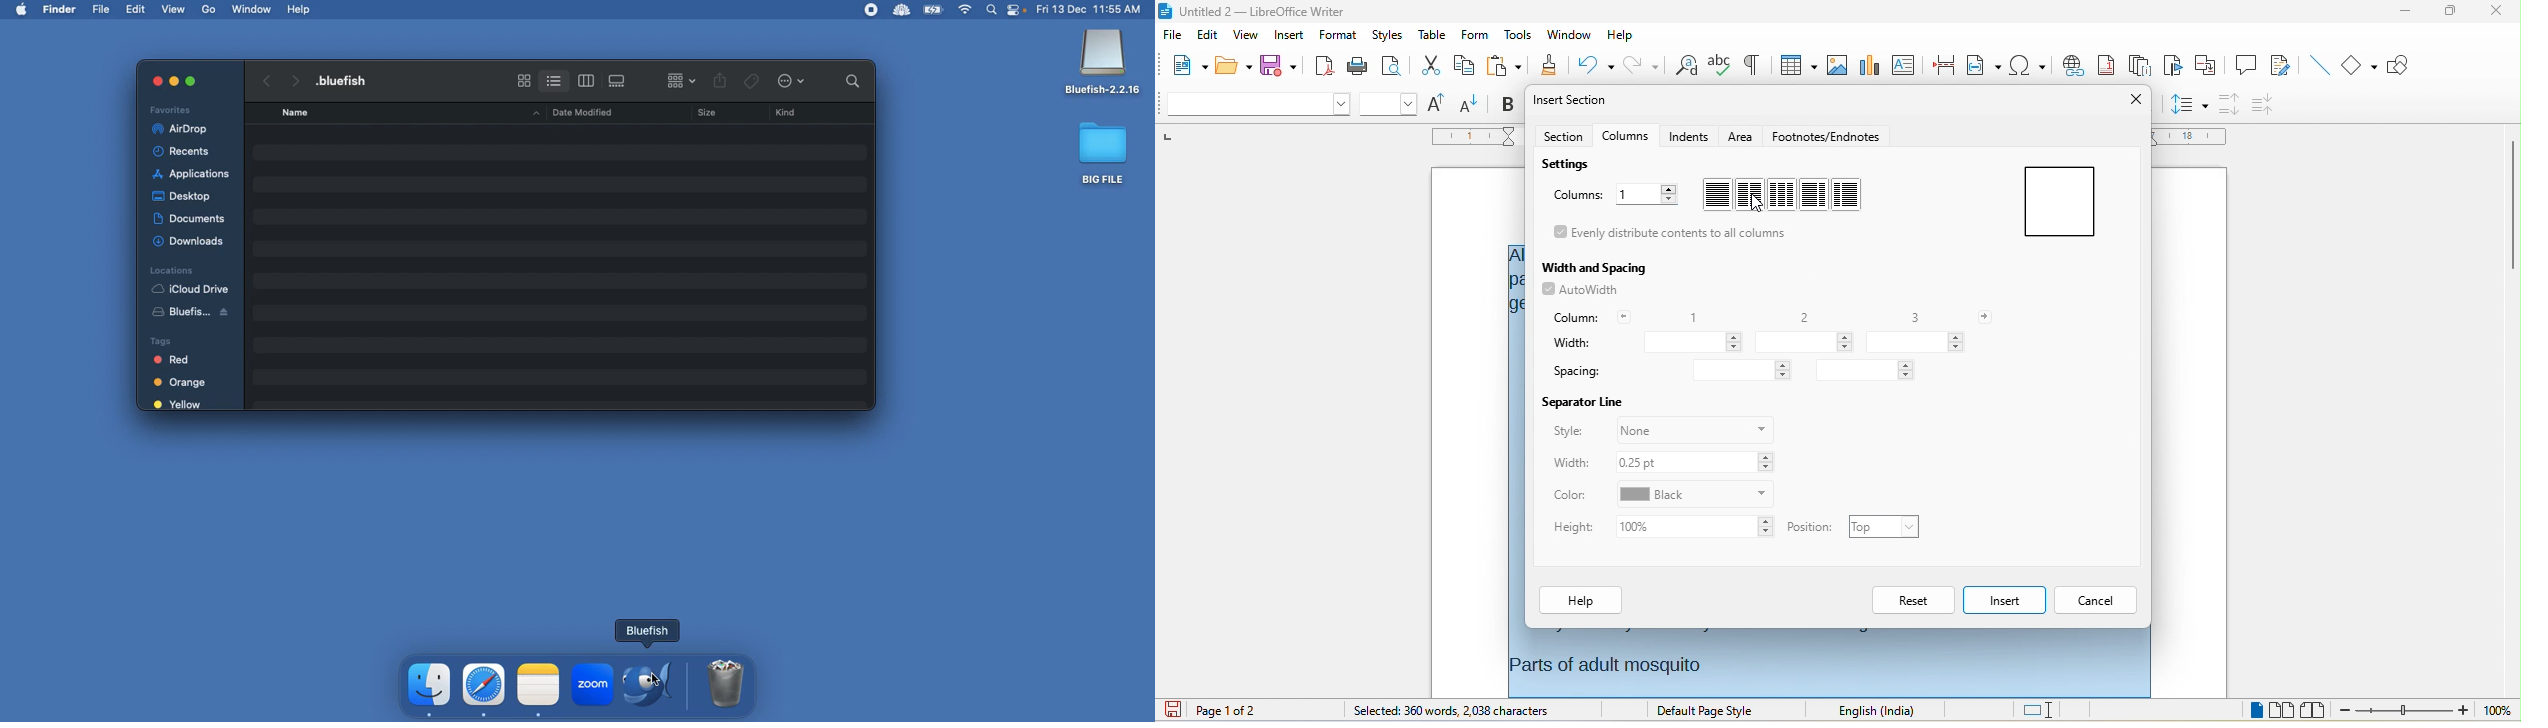  Describe the element at coordinates (1388, 34) in the screenshot. I see `styles` at that location.